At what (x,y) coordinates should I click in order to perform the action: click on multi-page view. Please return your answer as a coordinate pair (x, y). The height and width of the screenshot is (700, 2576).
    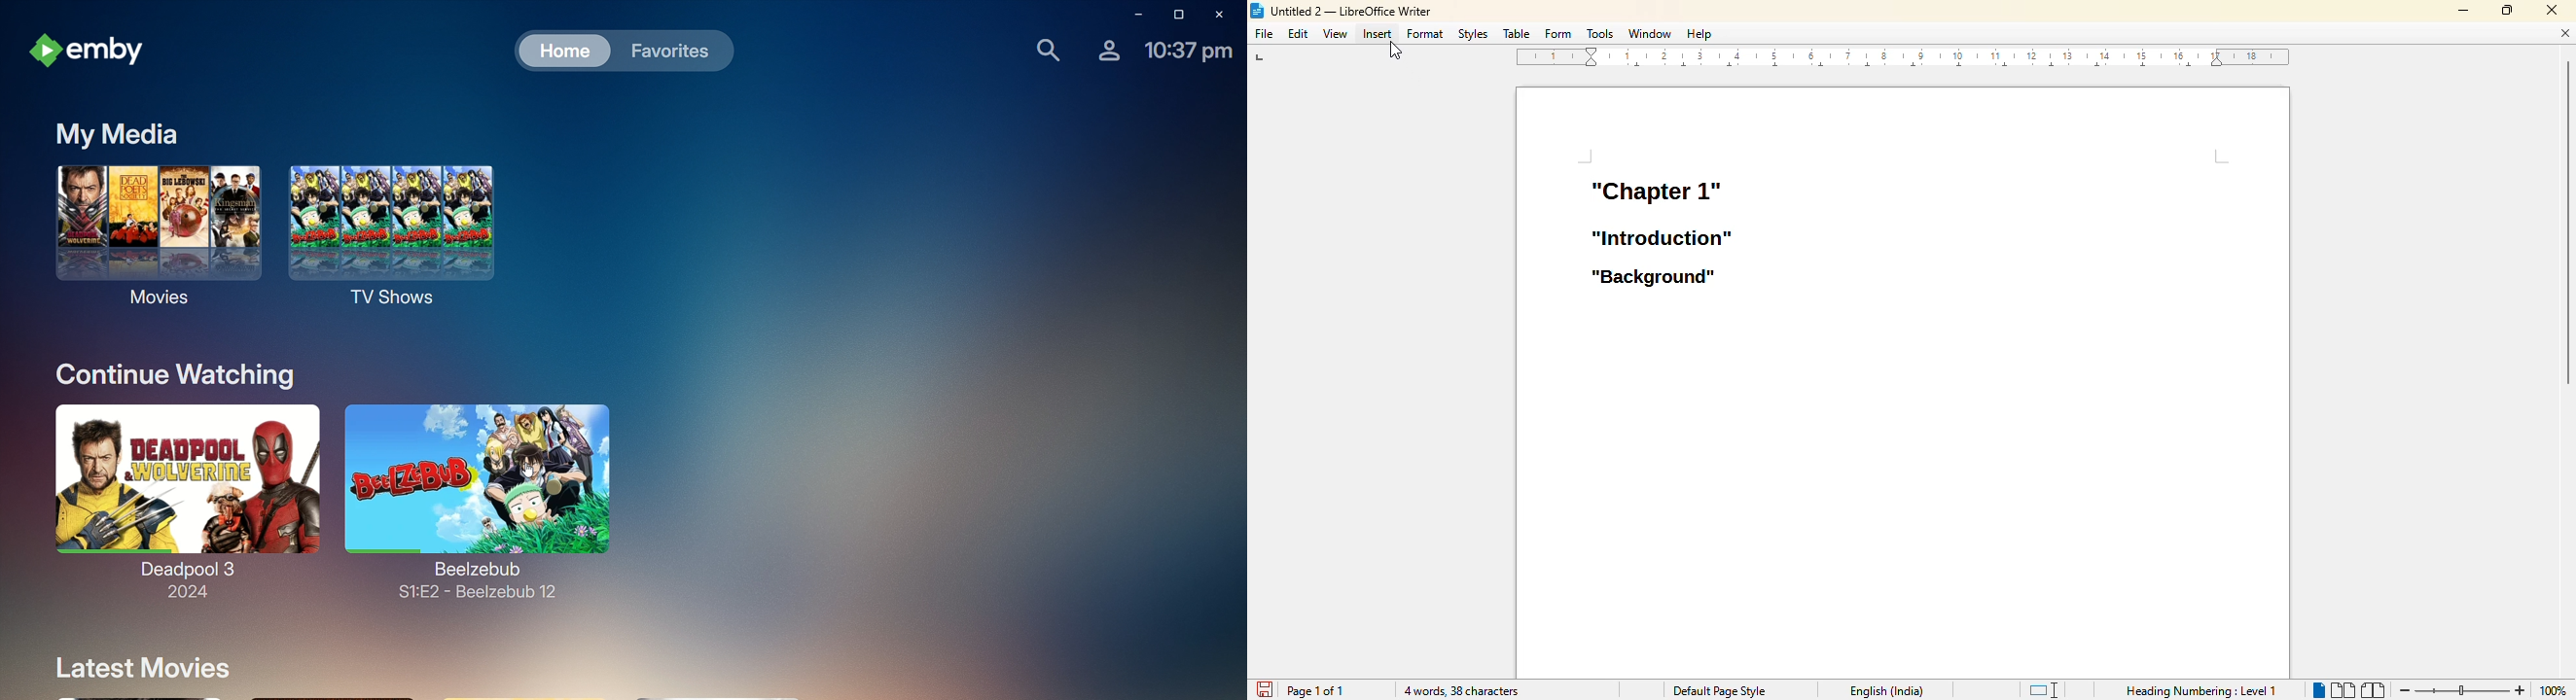
    Looking at the image, I should click on (2343, 689).